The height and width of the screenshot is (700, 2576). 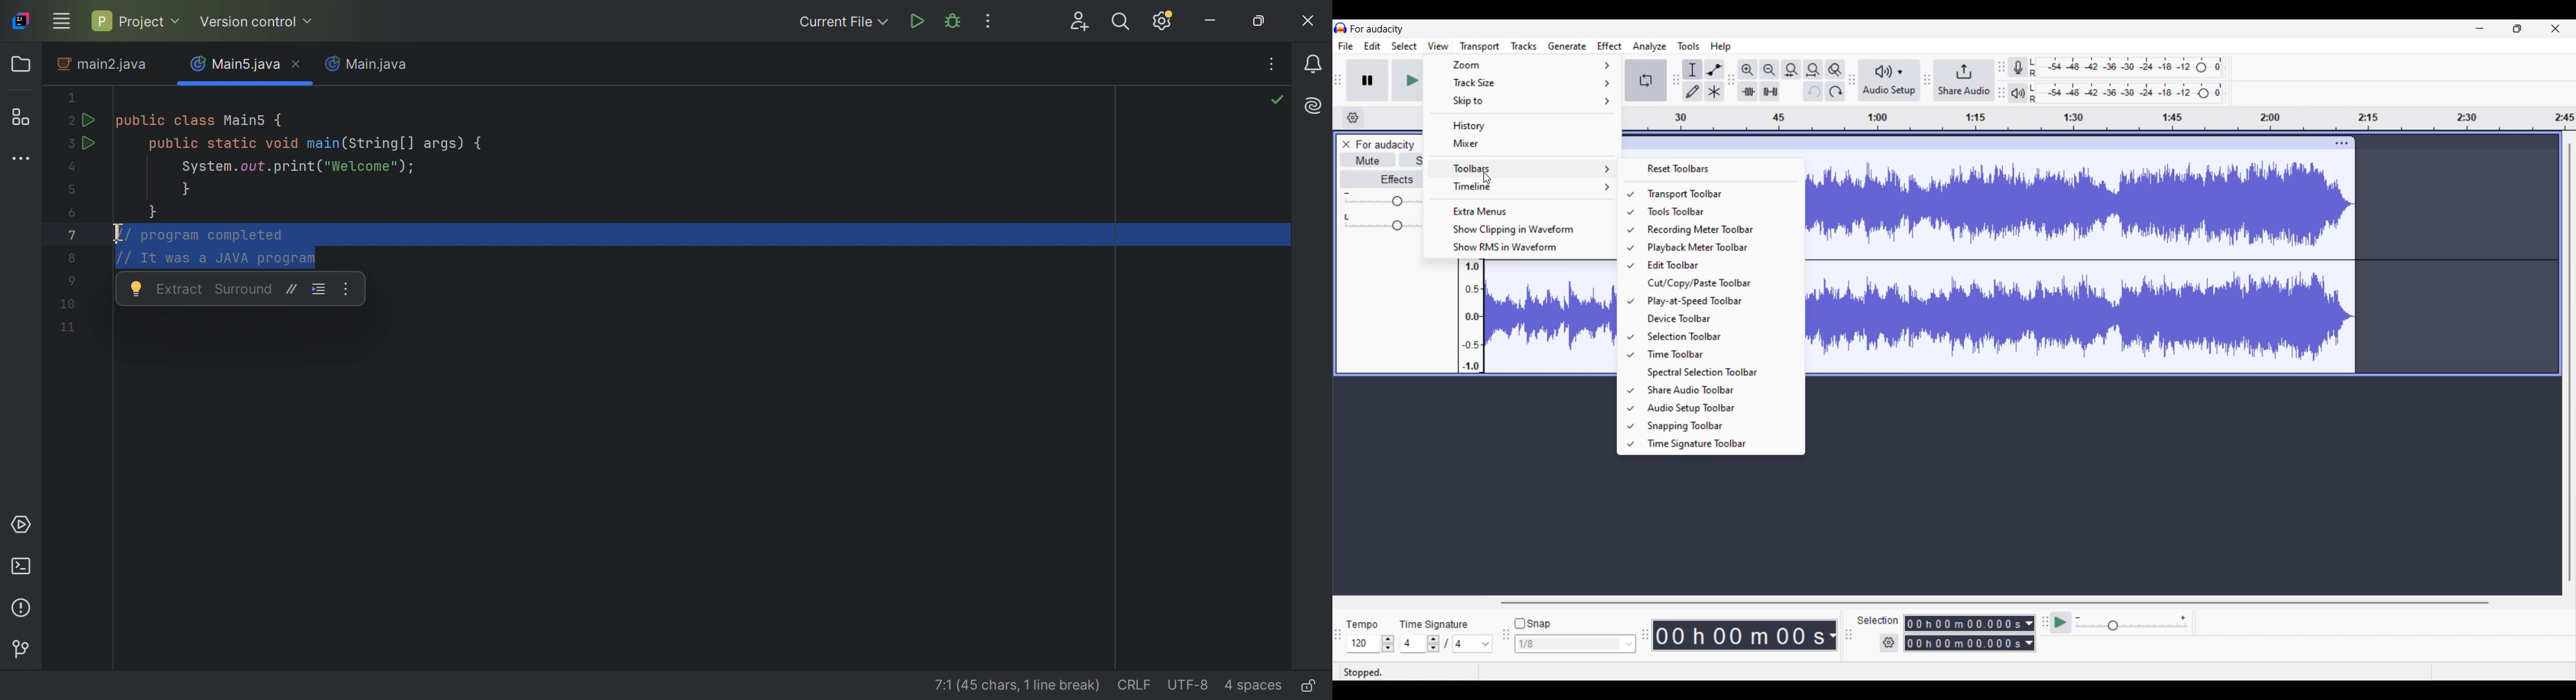 What do you see at coordinates (1533, 624) in the screenshot?
I see `Snap toggle` at bounding box center [1533, 624].